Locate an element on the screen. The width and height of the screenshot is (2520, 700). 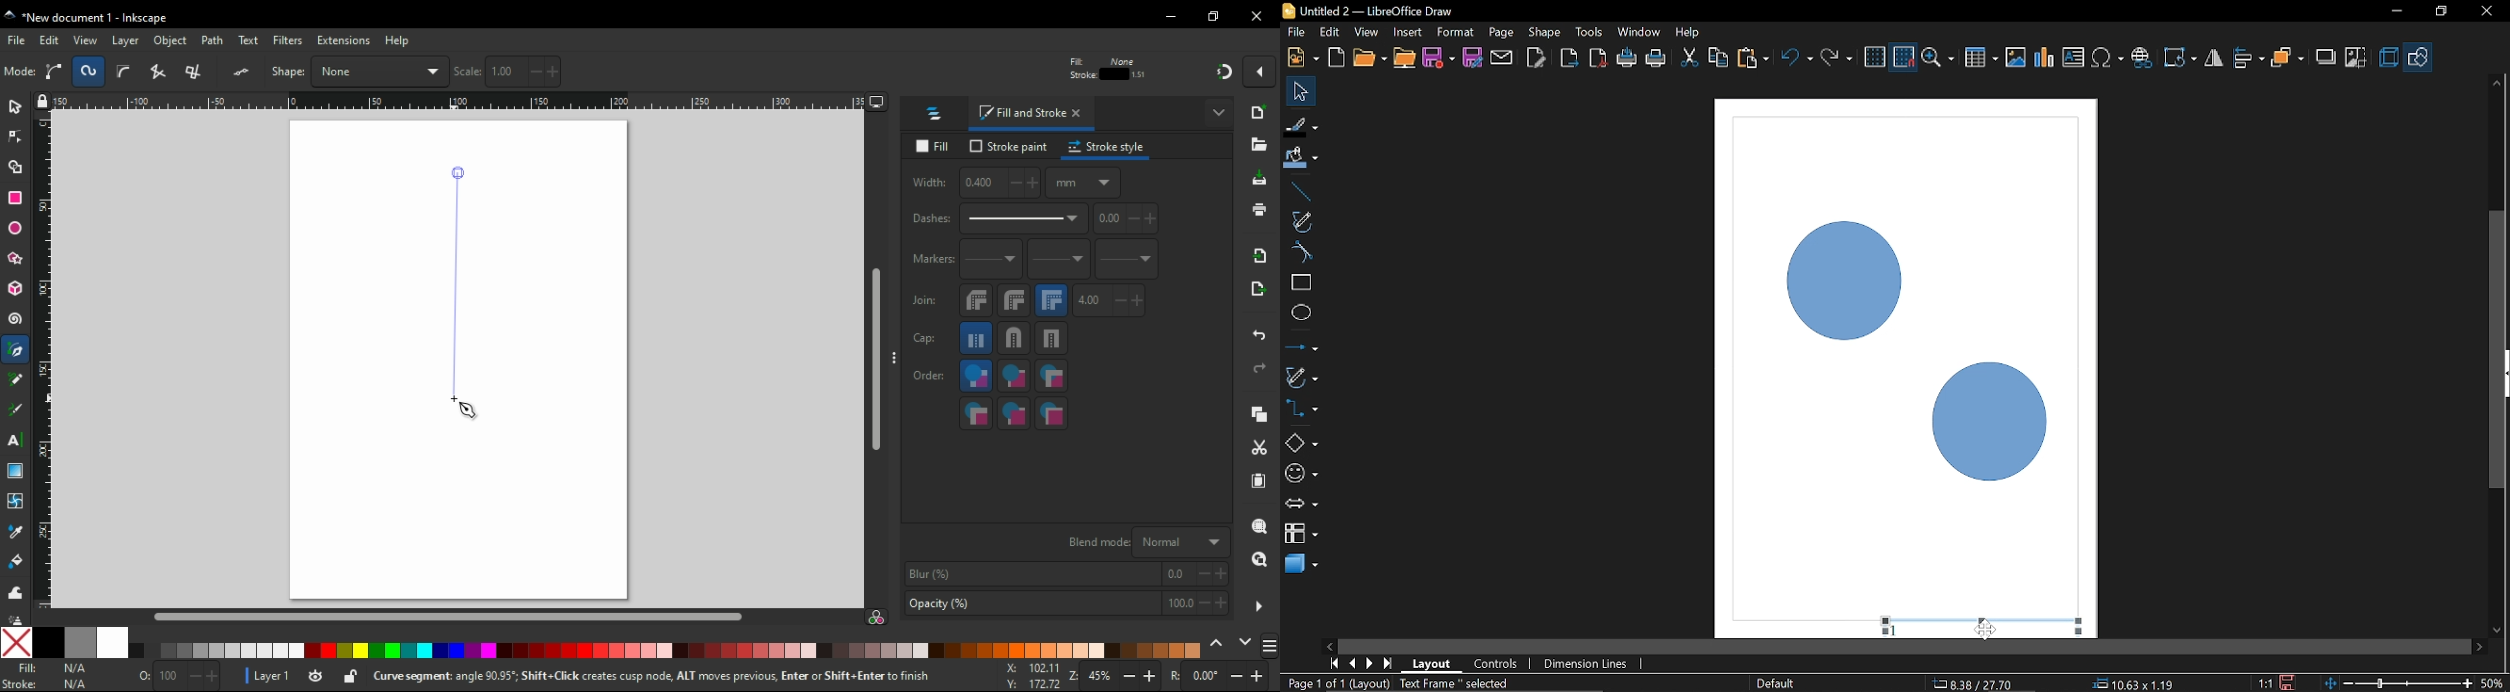
CLose is located at coordinates (2485, 12).